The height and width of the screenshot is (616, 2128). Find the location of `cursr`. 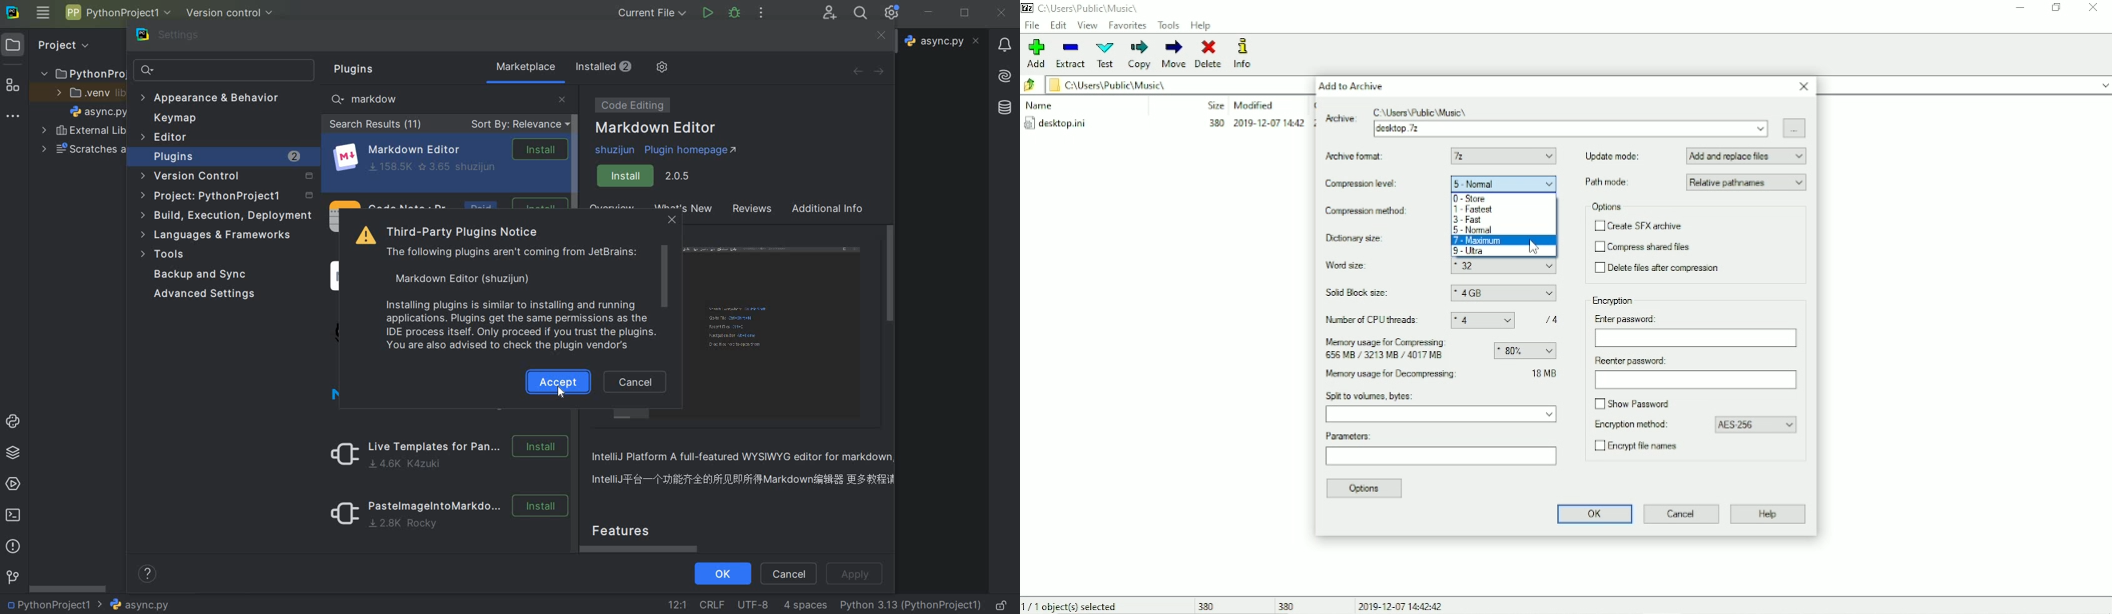

cursr is located at coordinates (1531, 248).